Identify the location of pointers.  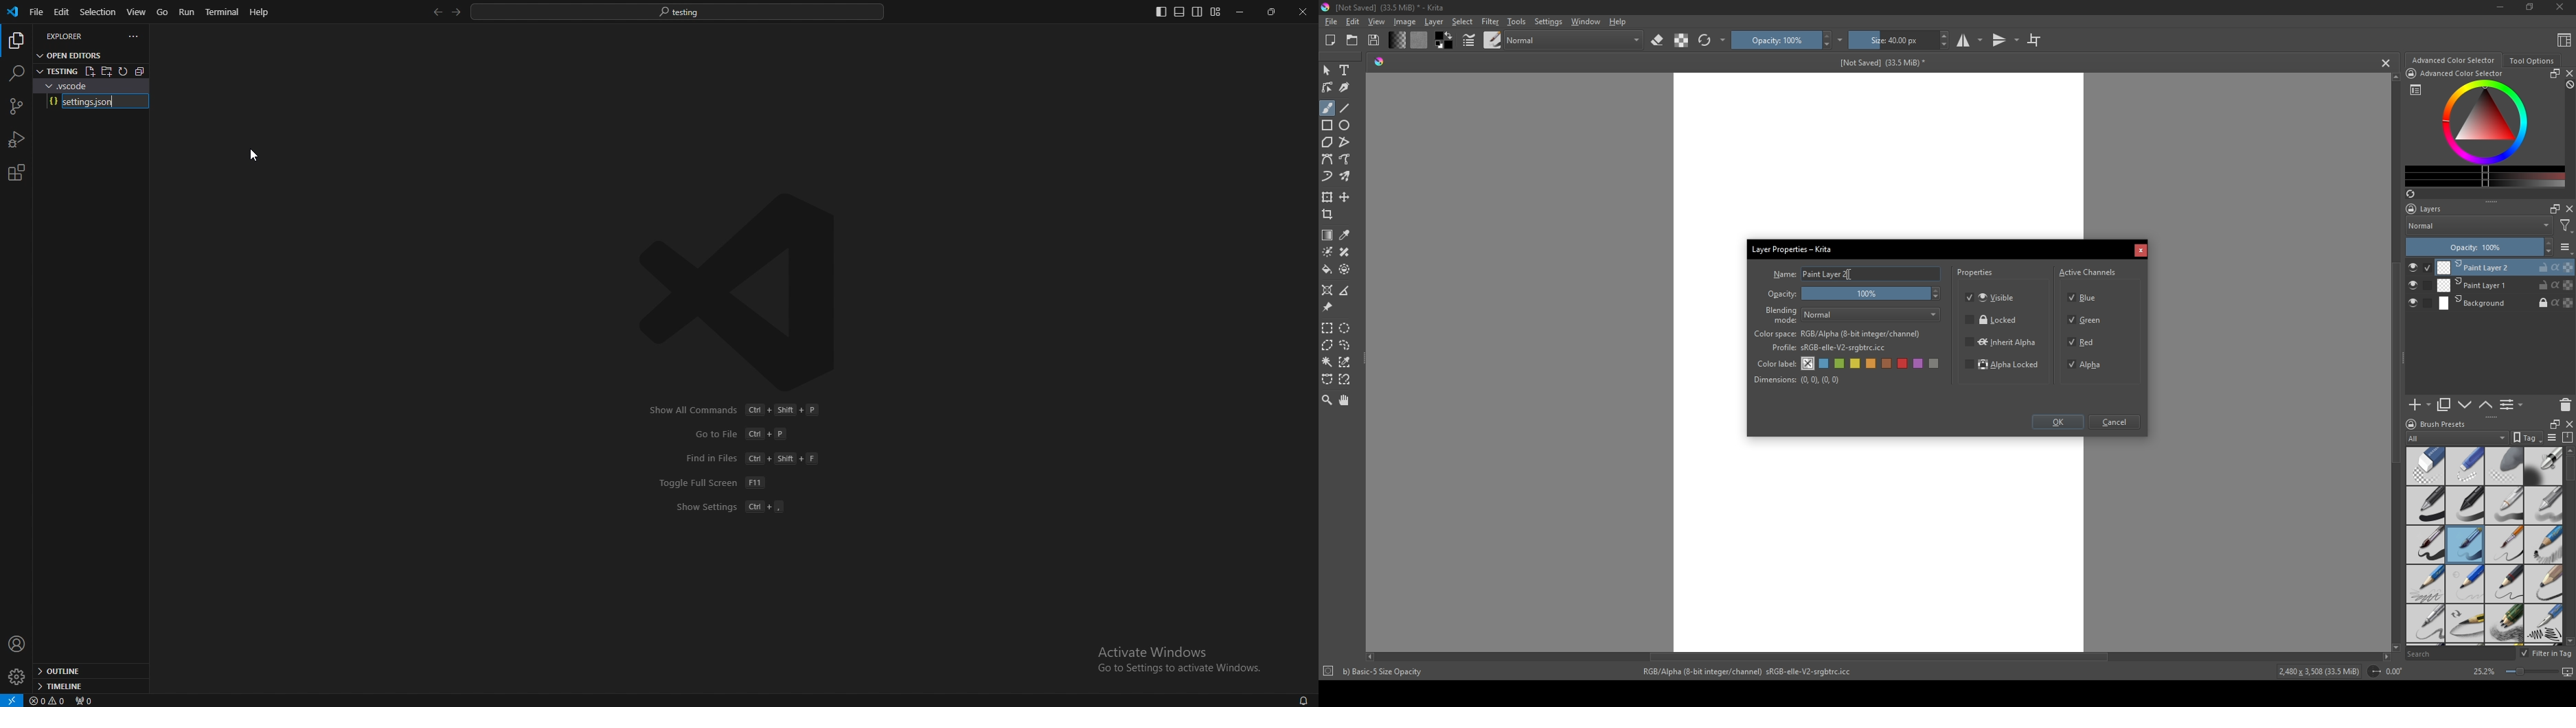
(1469, 41).